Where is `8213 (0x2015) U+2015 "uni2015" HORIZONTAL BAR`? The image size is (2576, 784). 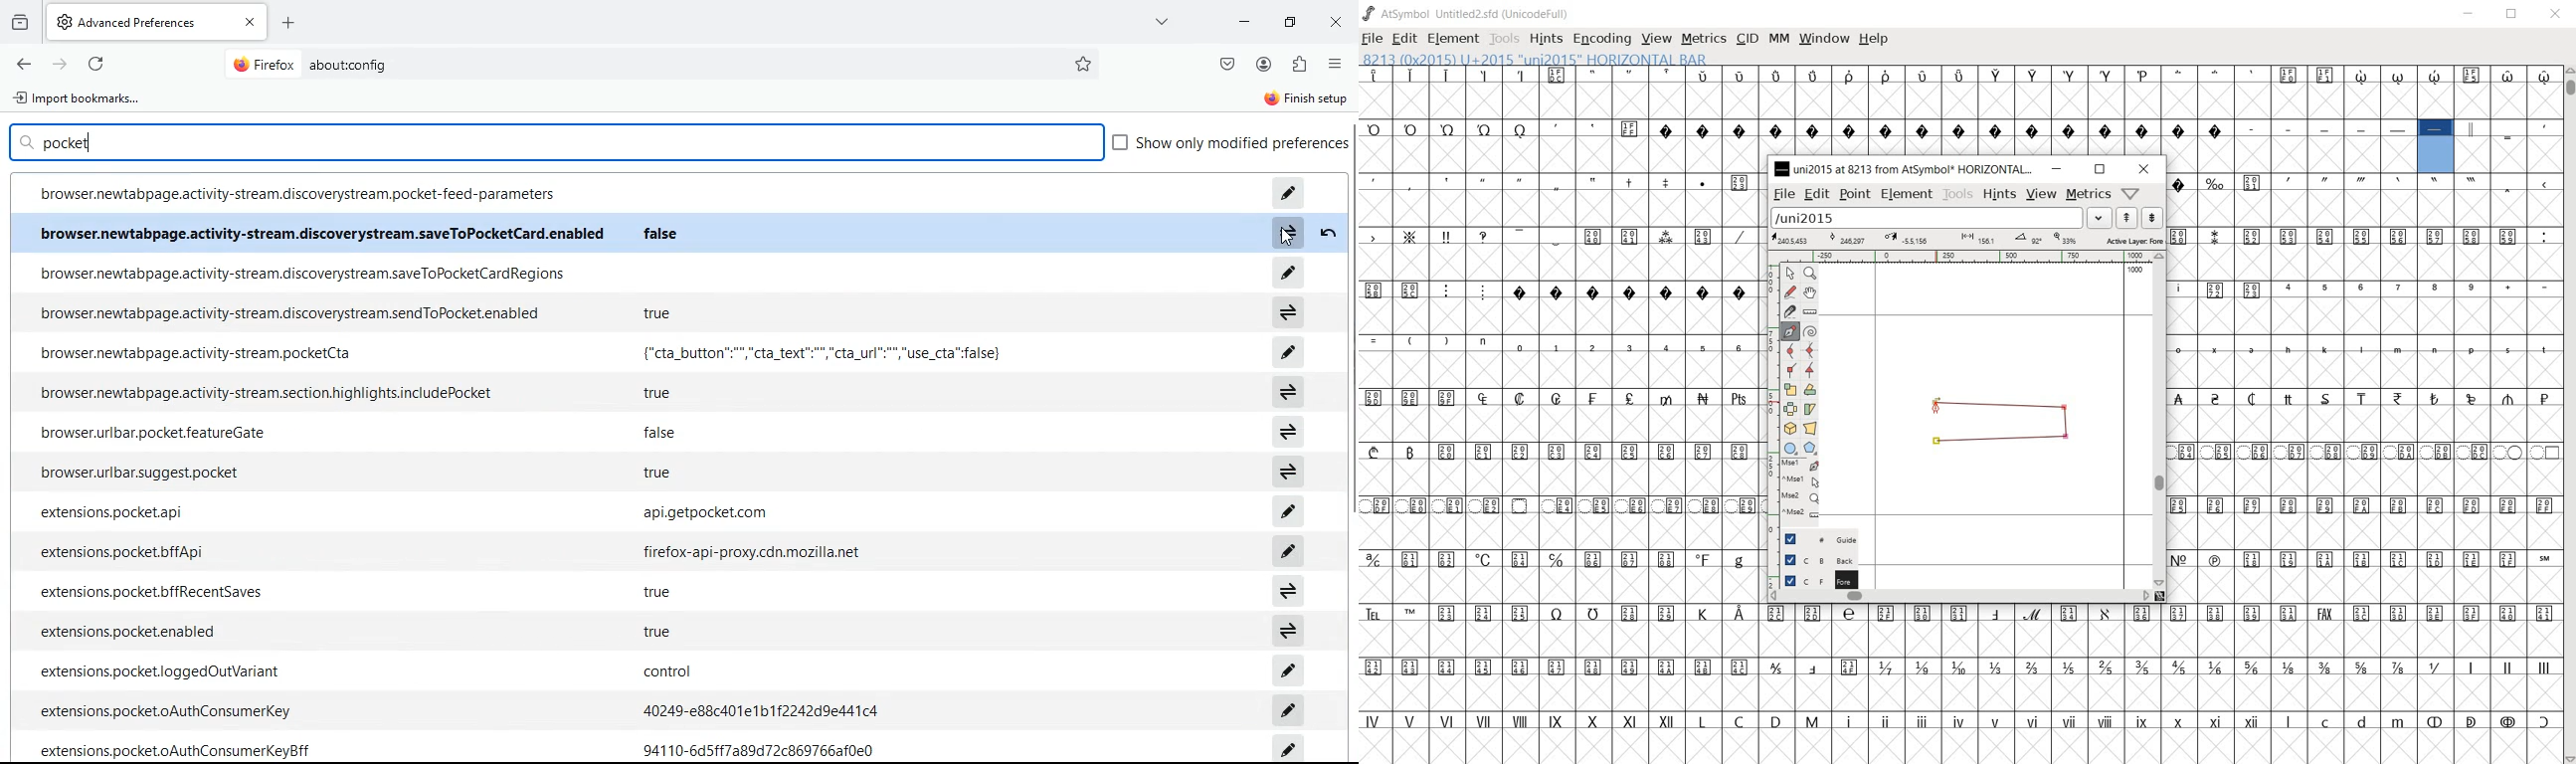
8213 (0x2015) U+2015 "uni2015" HORIZONTAL BAR is located at coordinates (1534, 59).